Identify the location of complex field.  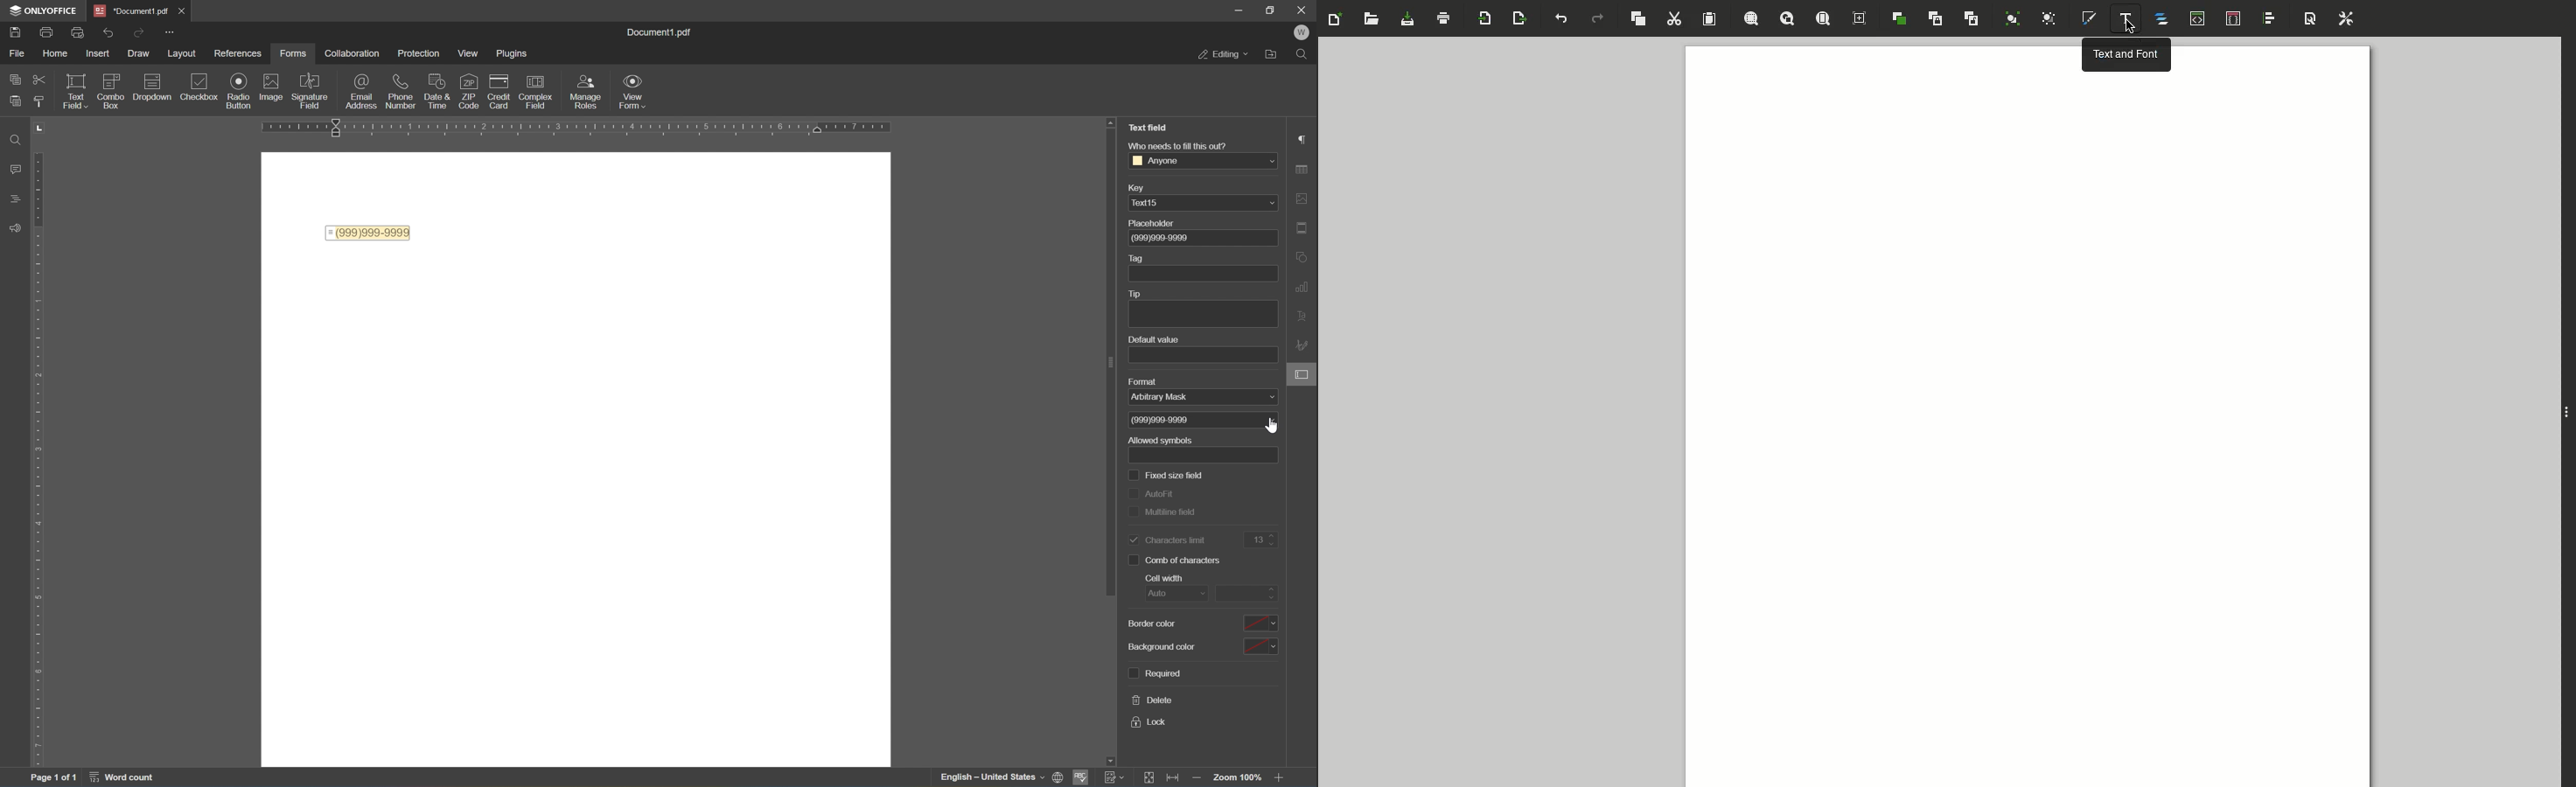
(540, 91).